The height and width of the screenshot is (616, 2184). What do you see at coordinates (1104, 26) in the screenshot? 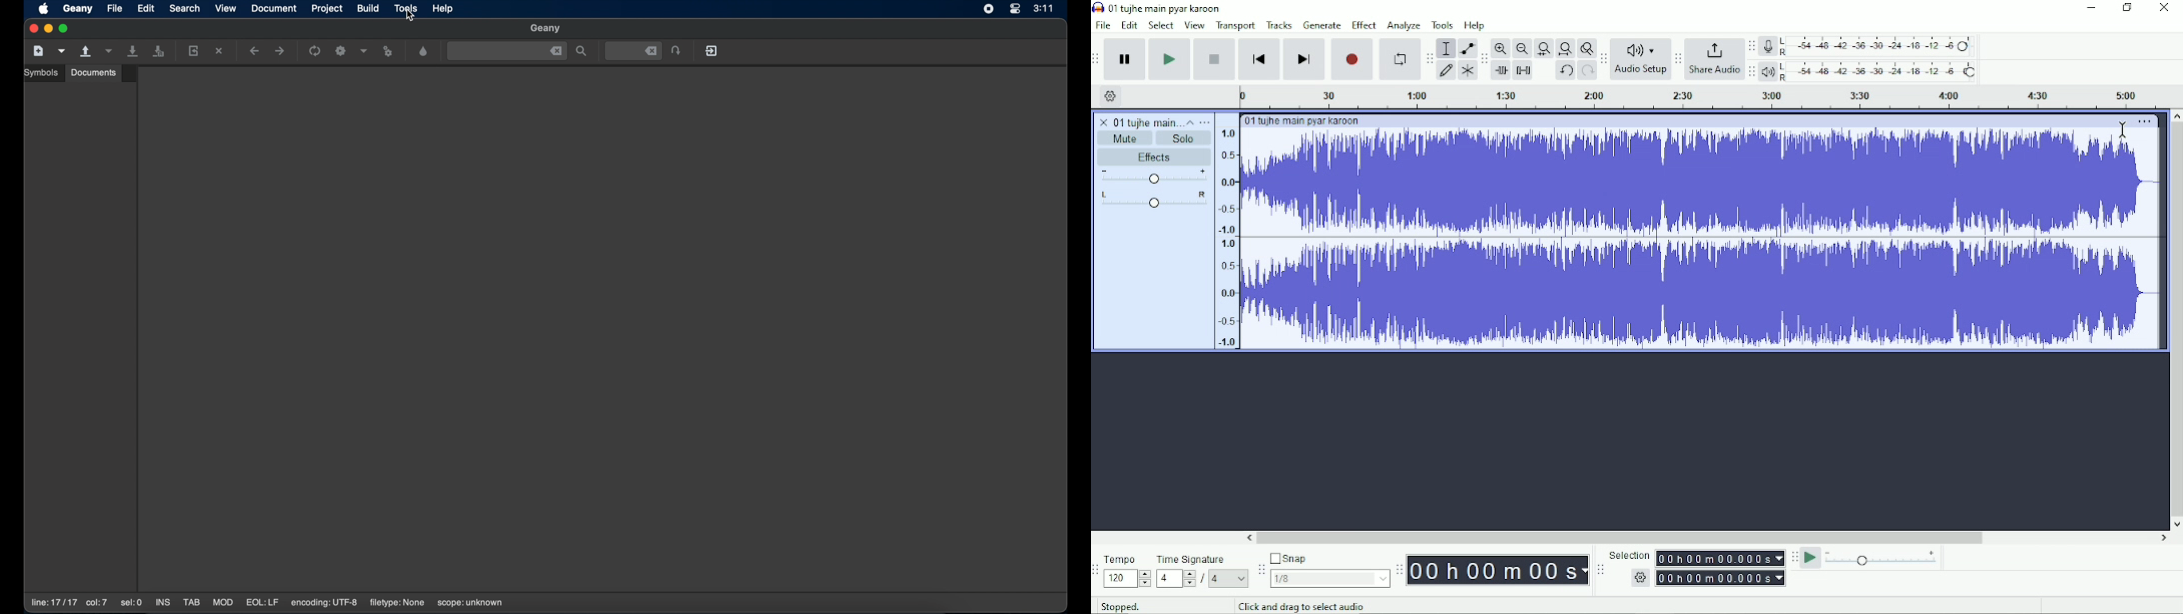
I see `File` at bounding box center [1104, 26].